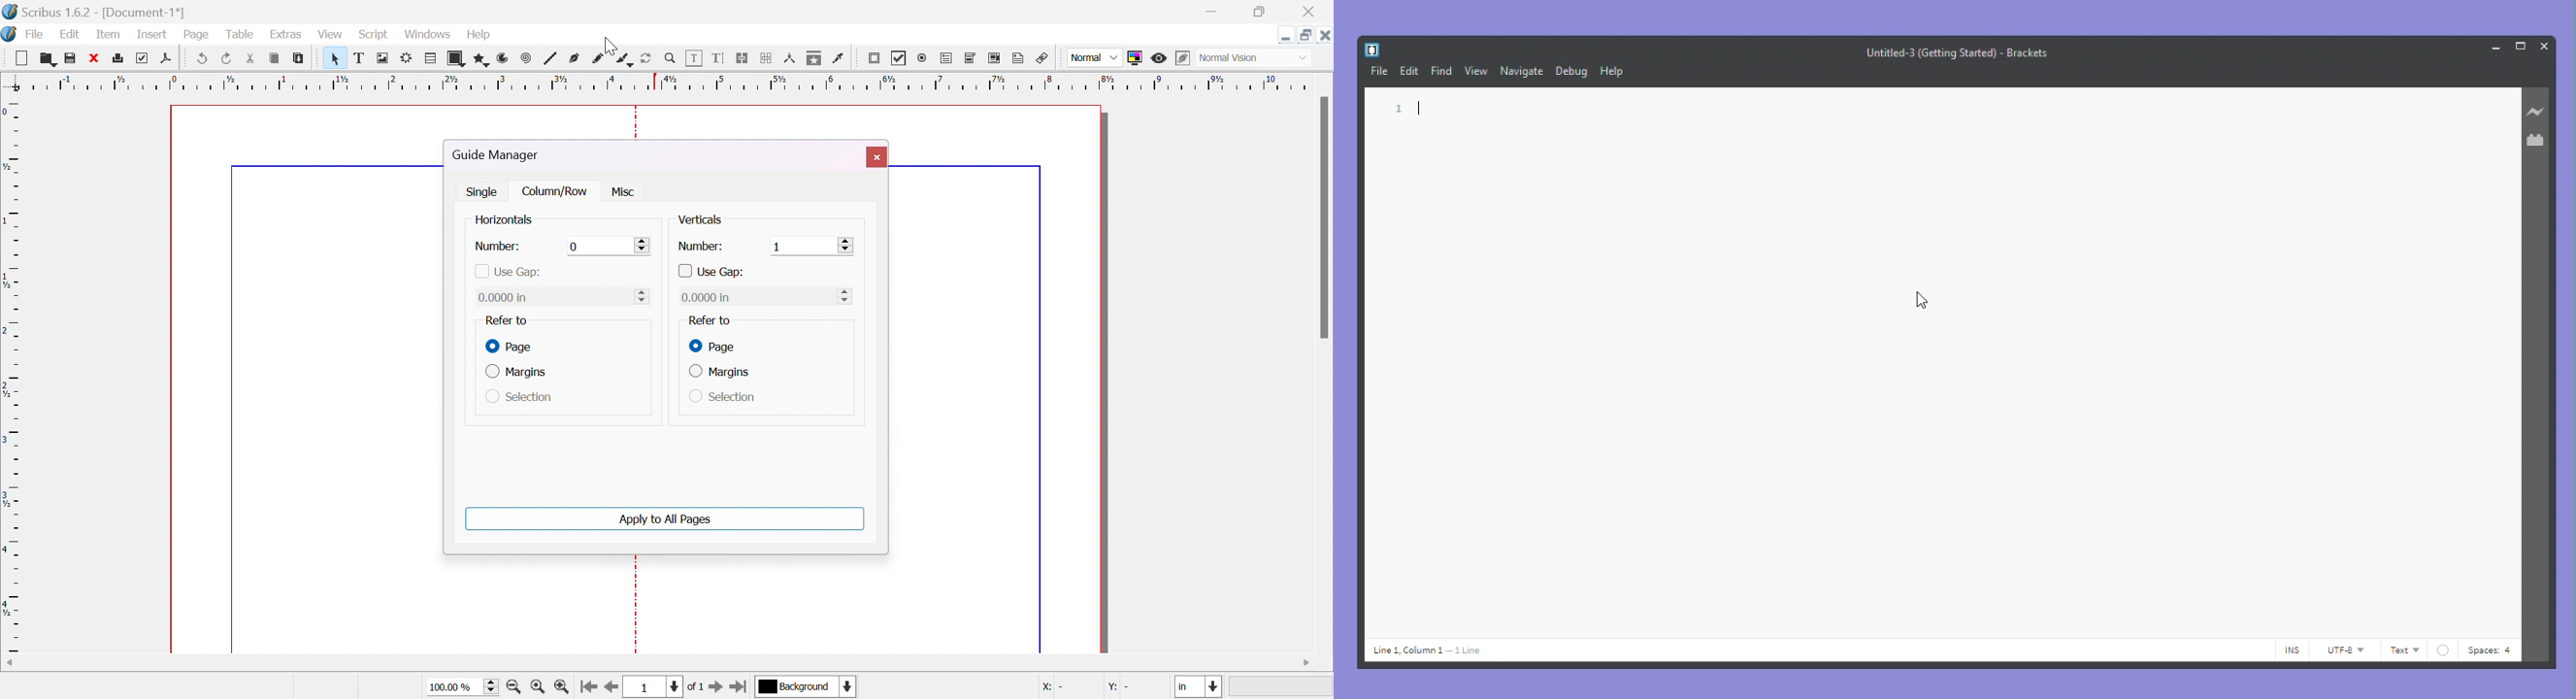  Describe the element at coordinates (426, 35) in the screenshot. I see `windows` at that location.